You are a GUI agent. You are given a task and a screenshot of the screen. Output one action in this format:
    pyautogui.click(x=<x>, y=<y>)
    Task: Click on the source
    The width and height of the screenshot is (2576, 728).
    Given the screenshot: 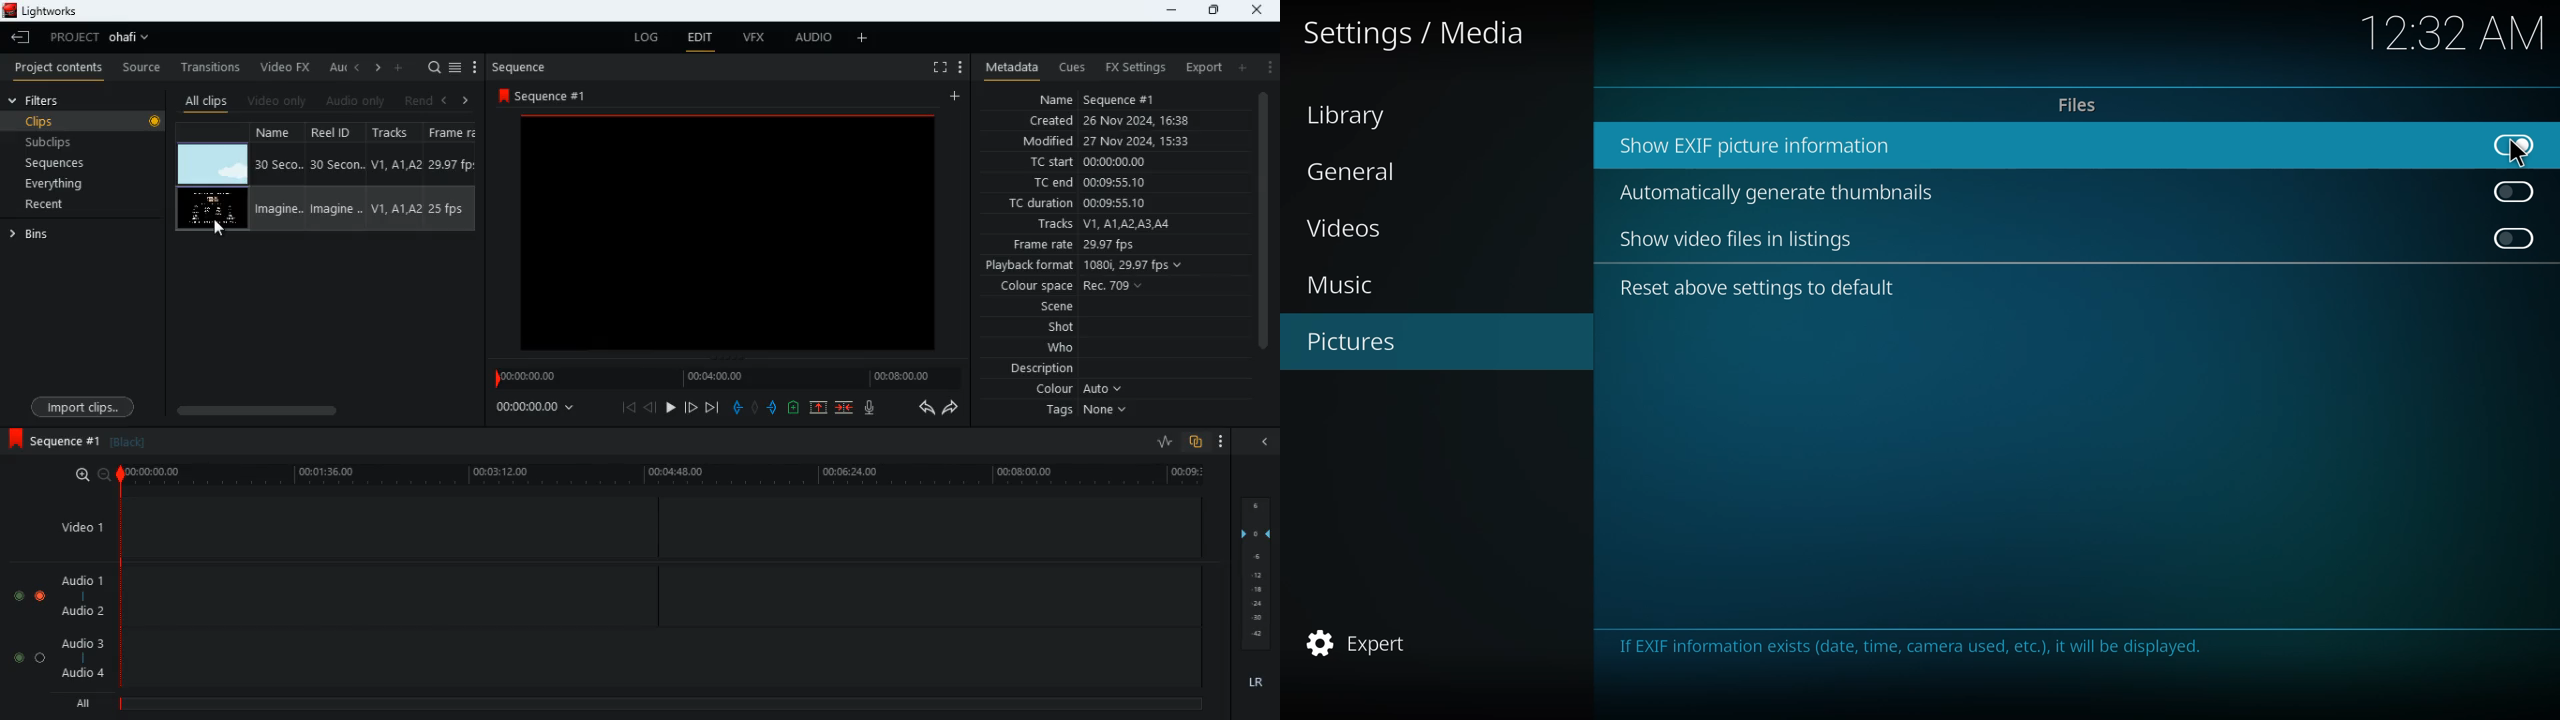 What is the action you would take?
    pyautogui.click(x=142, y=68)
    